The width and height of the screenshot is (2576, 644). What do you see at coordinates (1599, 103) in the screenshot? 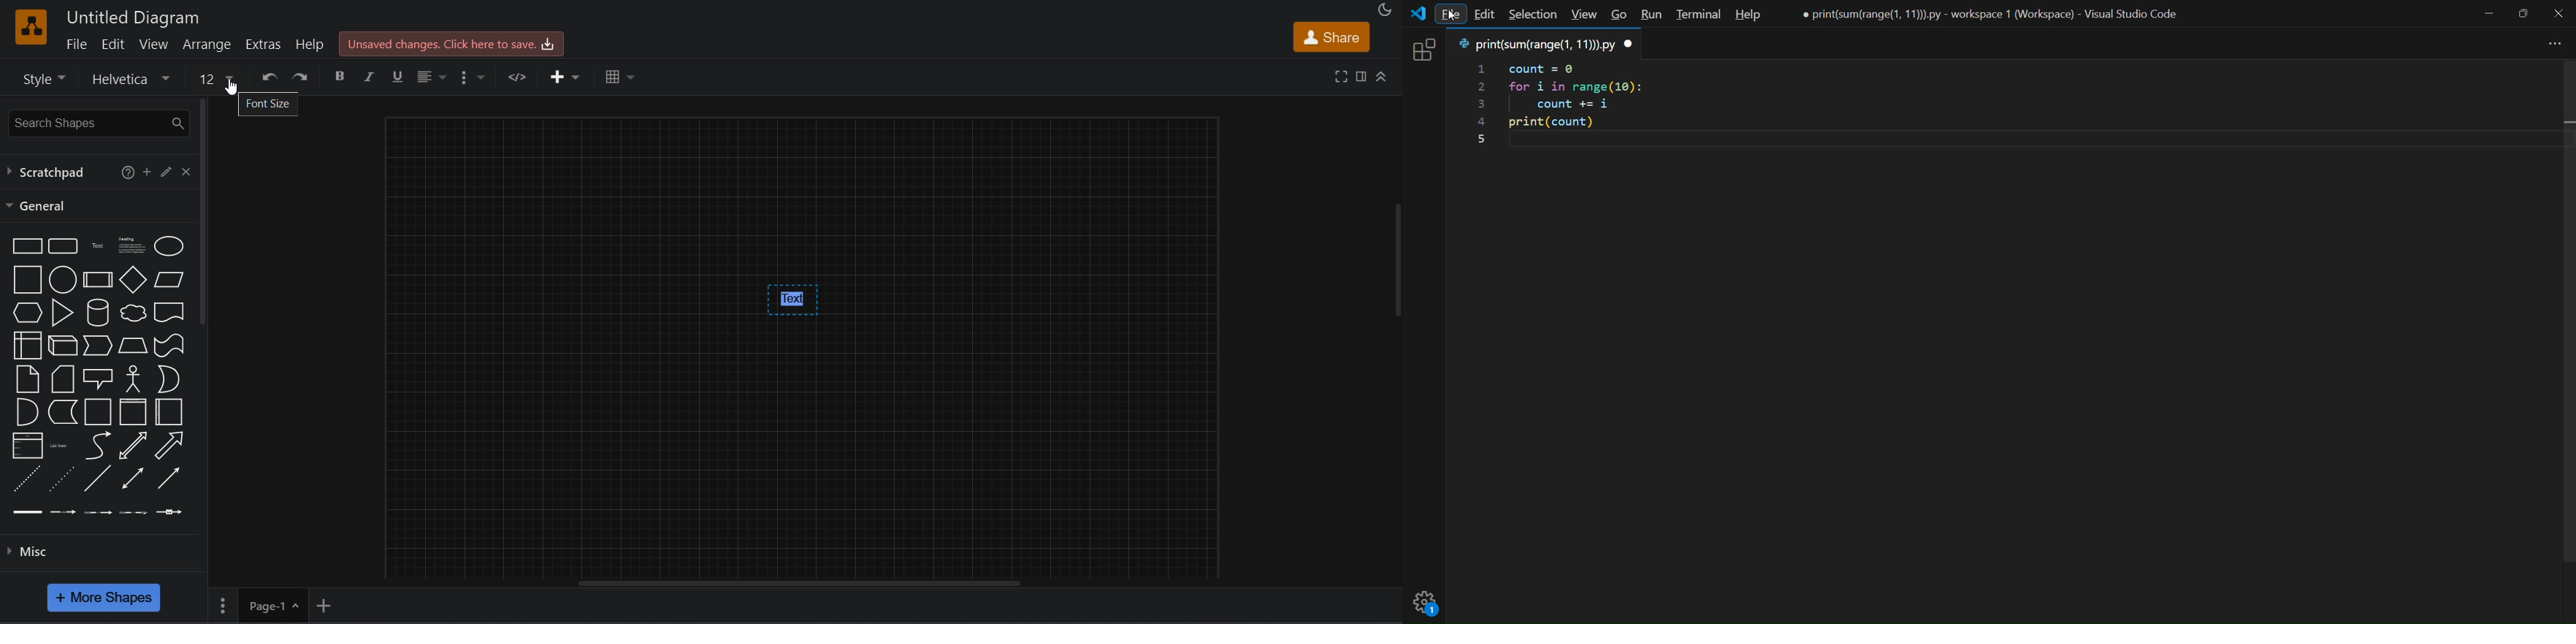
I see `code` at bounding box center [1599, 103].